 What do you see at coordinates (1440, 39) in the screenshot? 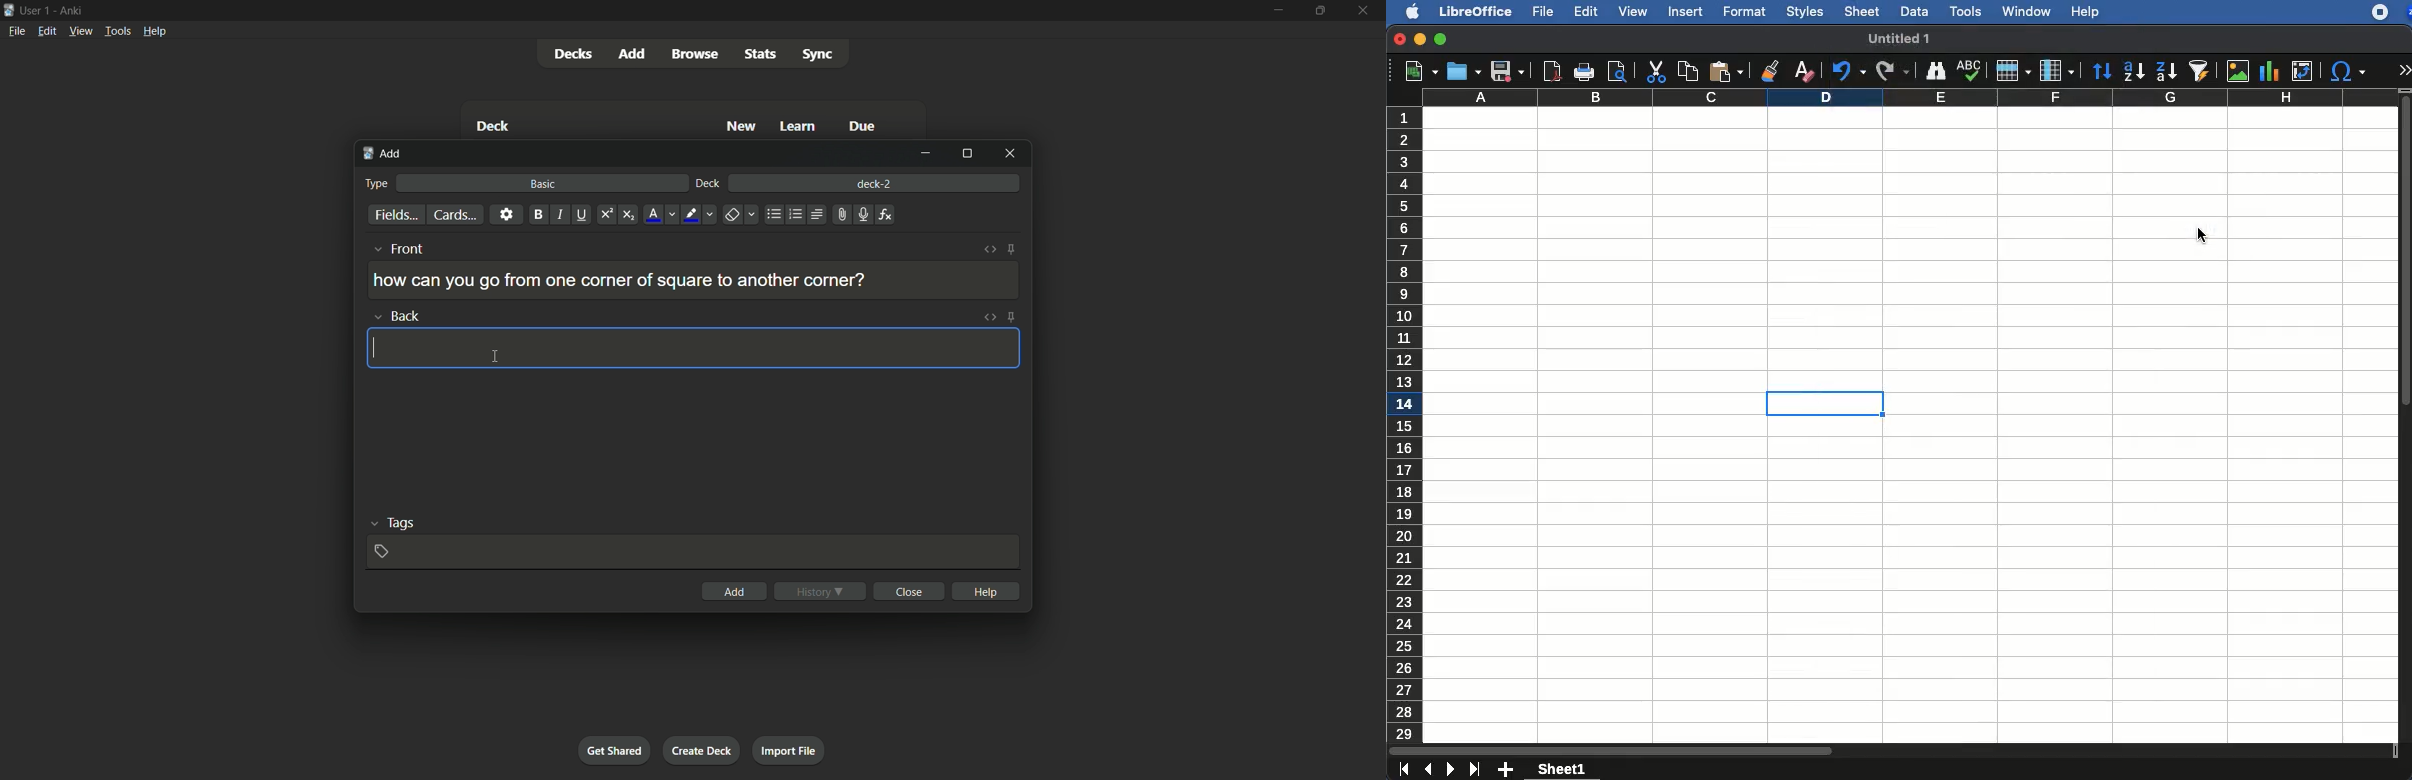
I see `maximize` at bounding box center [1440, 39].